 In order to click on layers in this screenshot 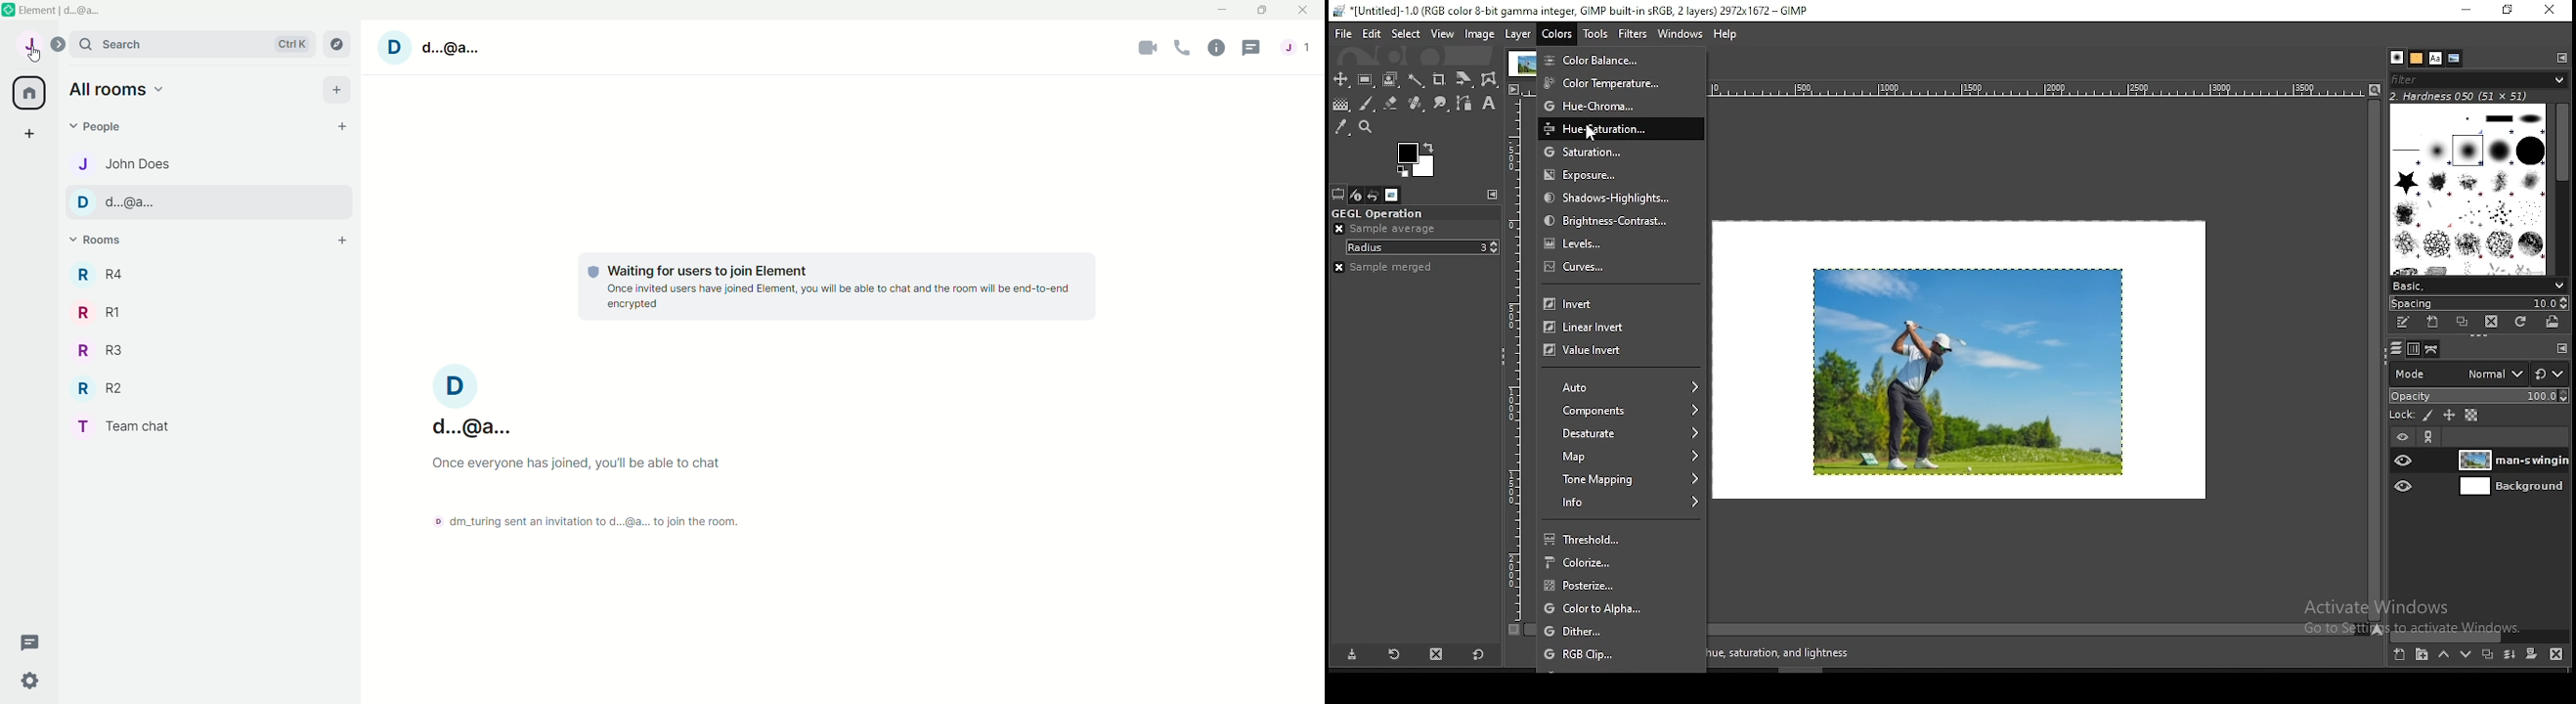, I will do `click(2393, 349)`.